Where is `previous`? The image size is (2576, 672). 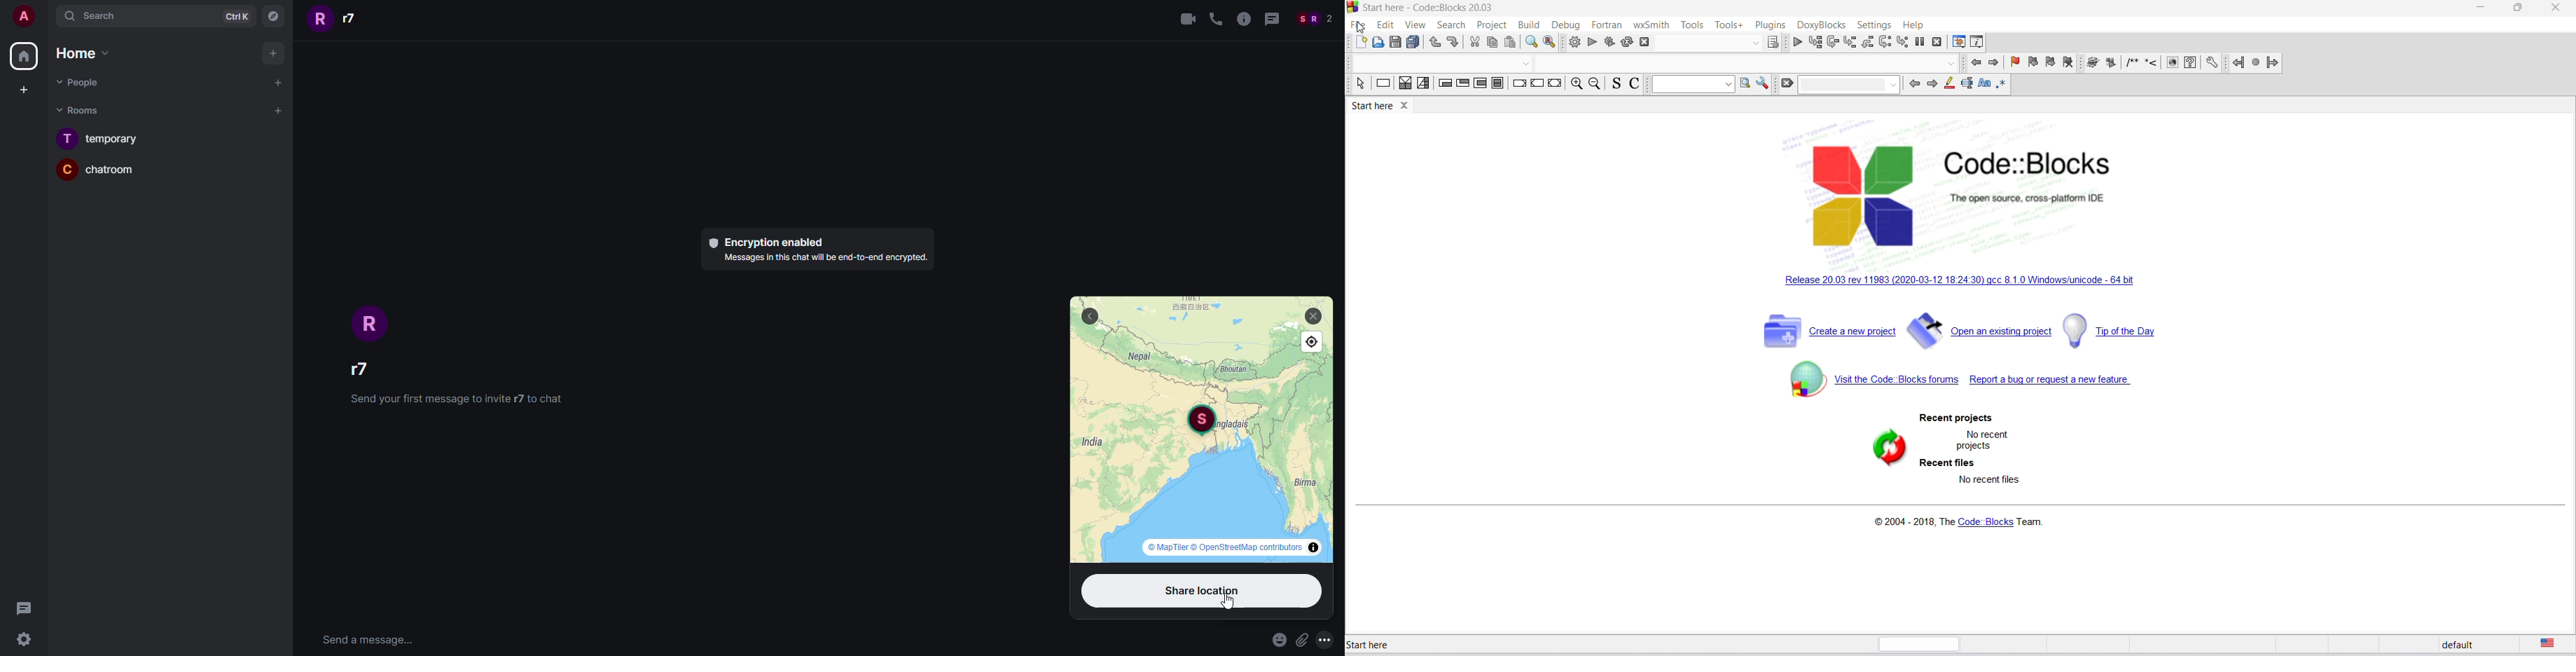 previous is located at coordinates (1914, 84).